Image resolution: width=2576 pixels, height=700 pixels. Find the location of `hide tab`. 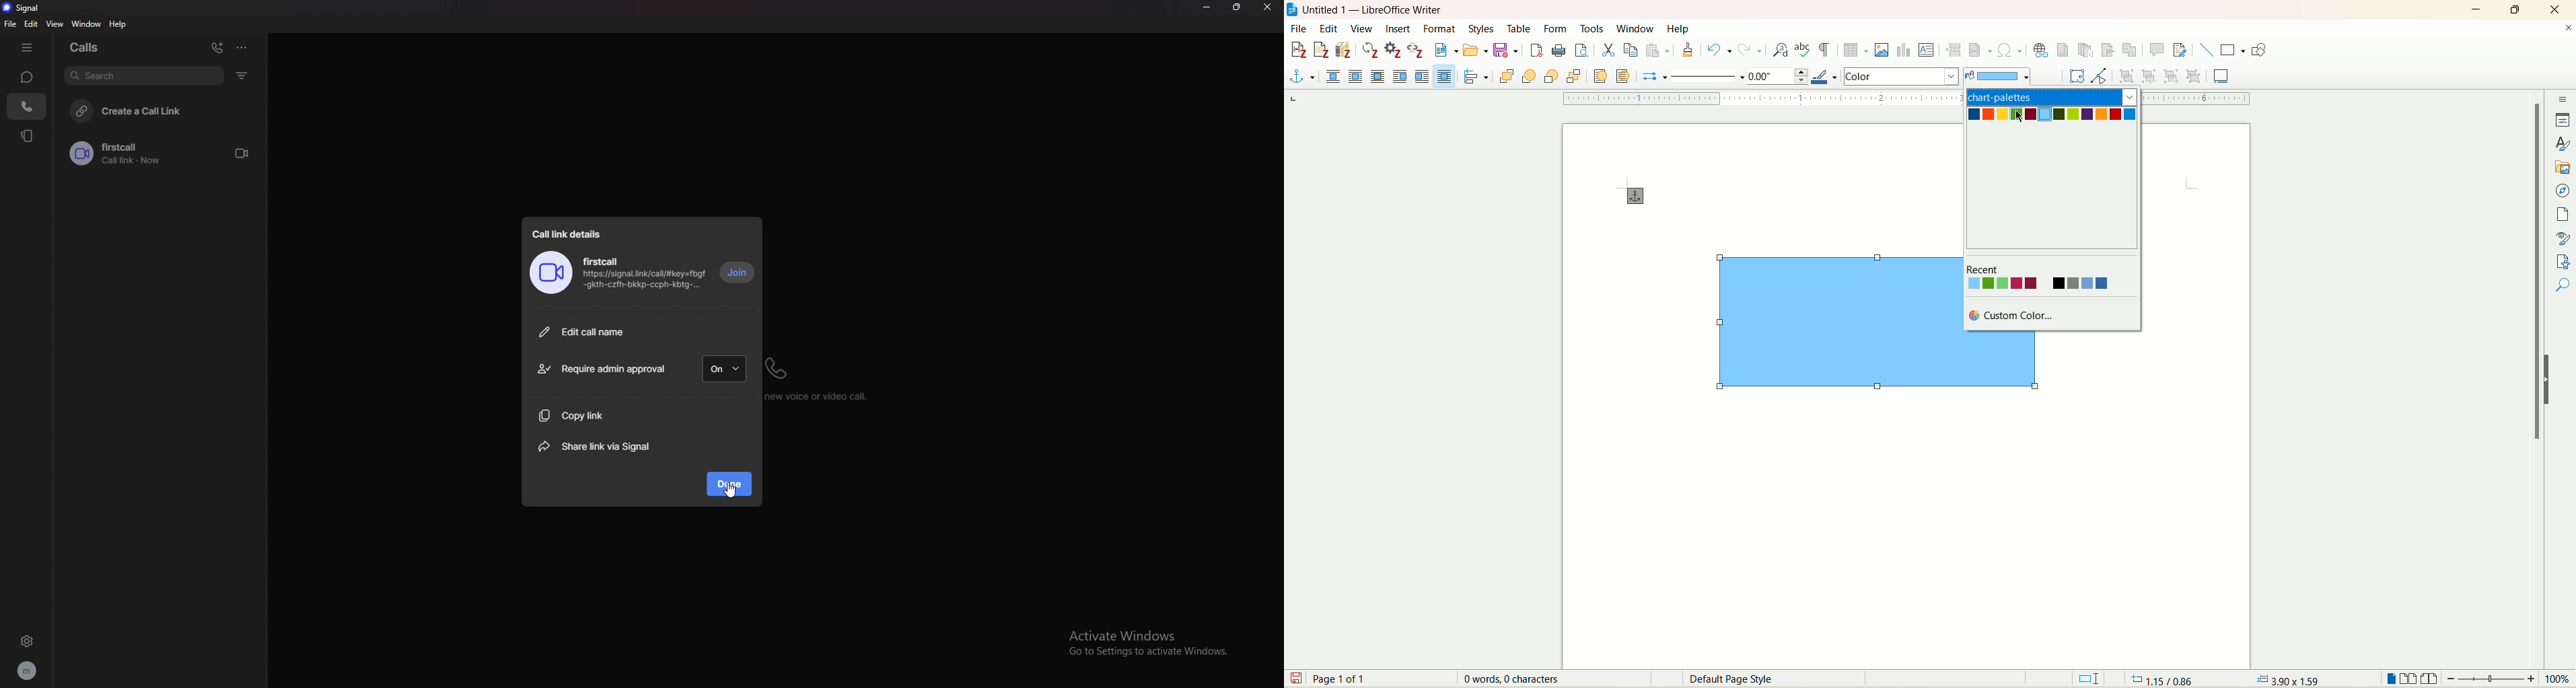

hide tab is located at coordinates (27, 48).